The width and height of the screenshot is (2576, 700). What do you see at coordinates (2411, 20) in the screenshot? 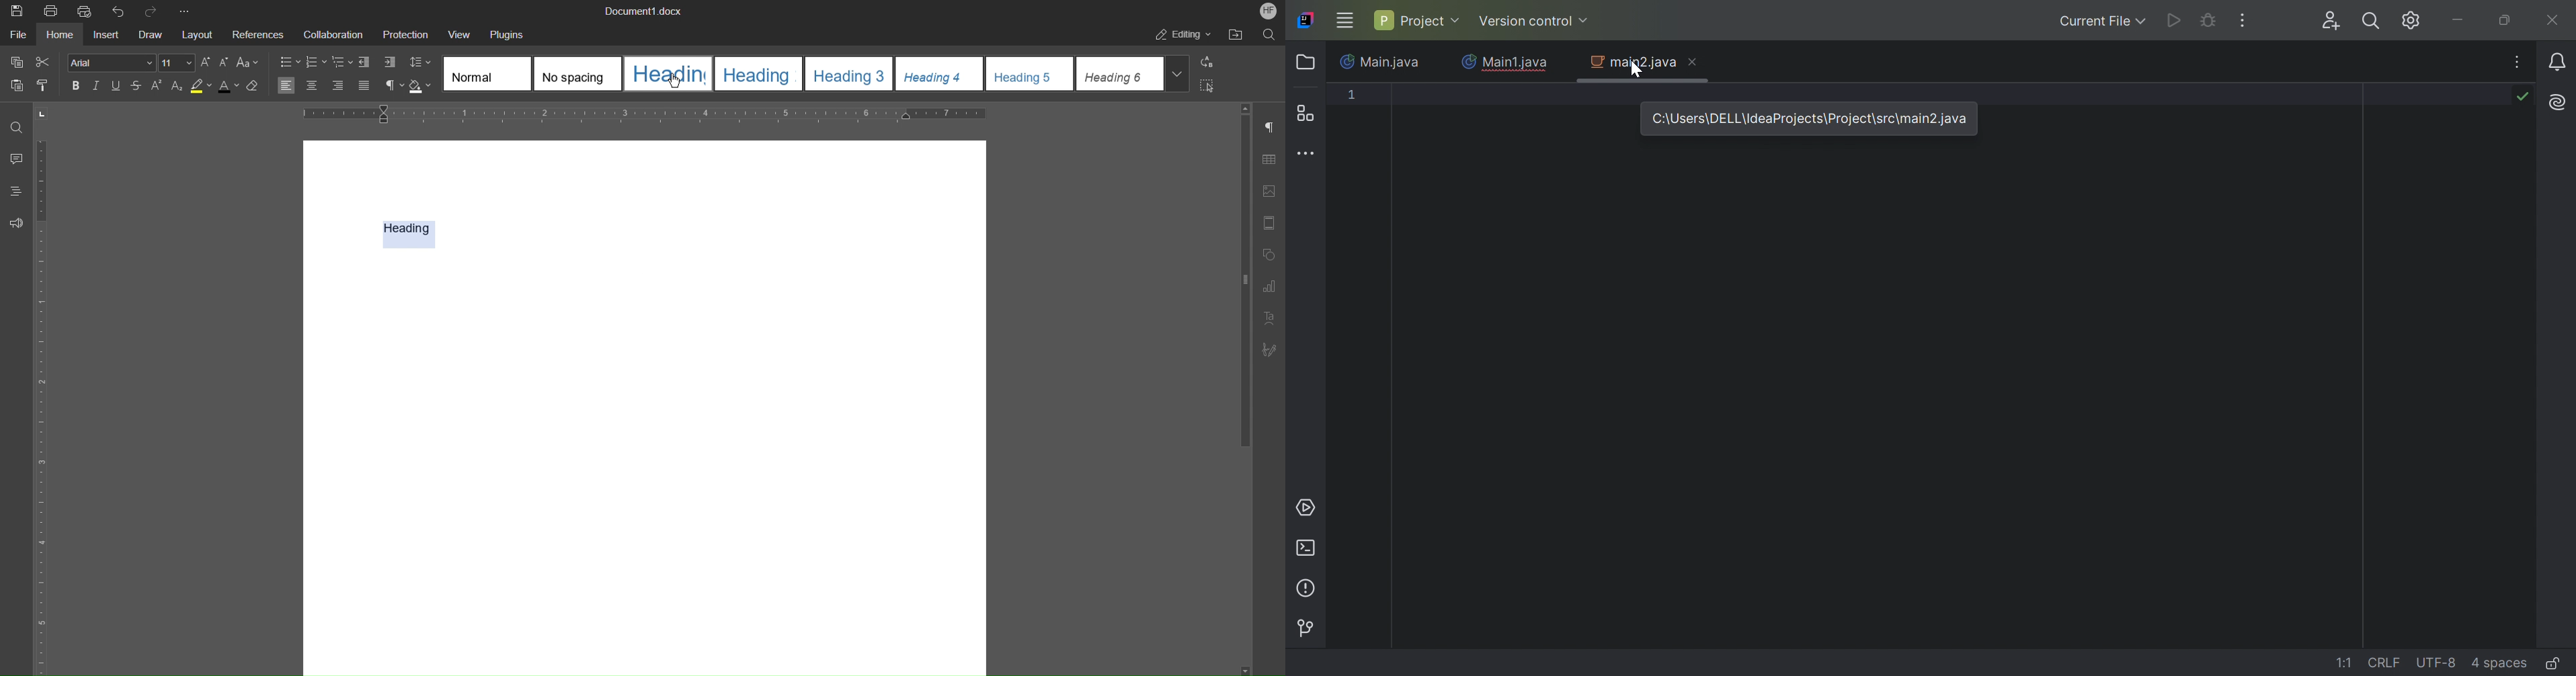
I see `Updates available. IDE and Project settings.` at bounding box center [2411, 20].